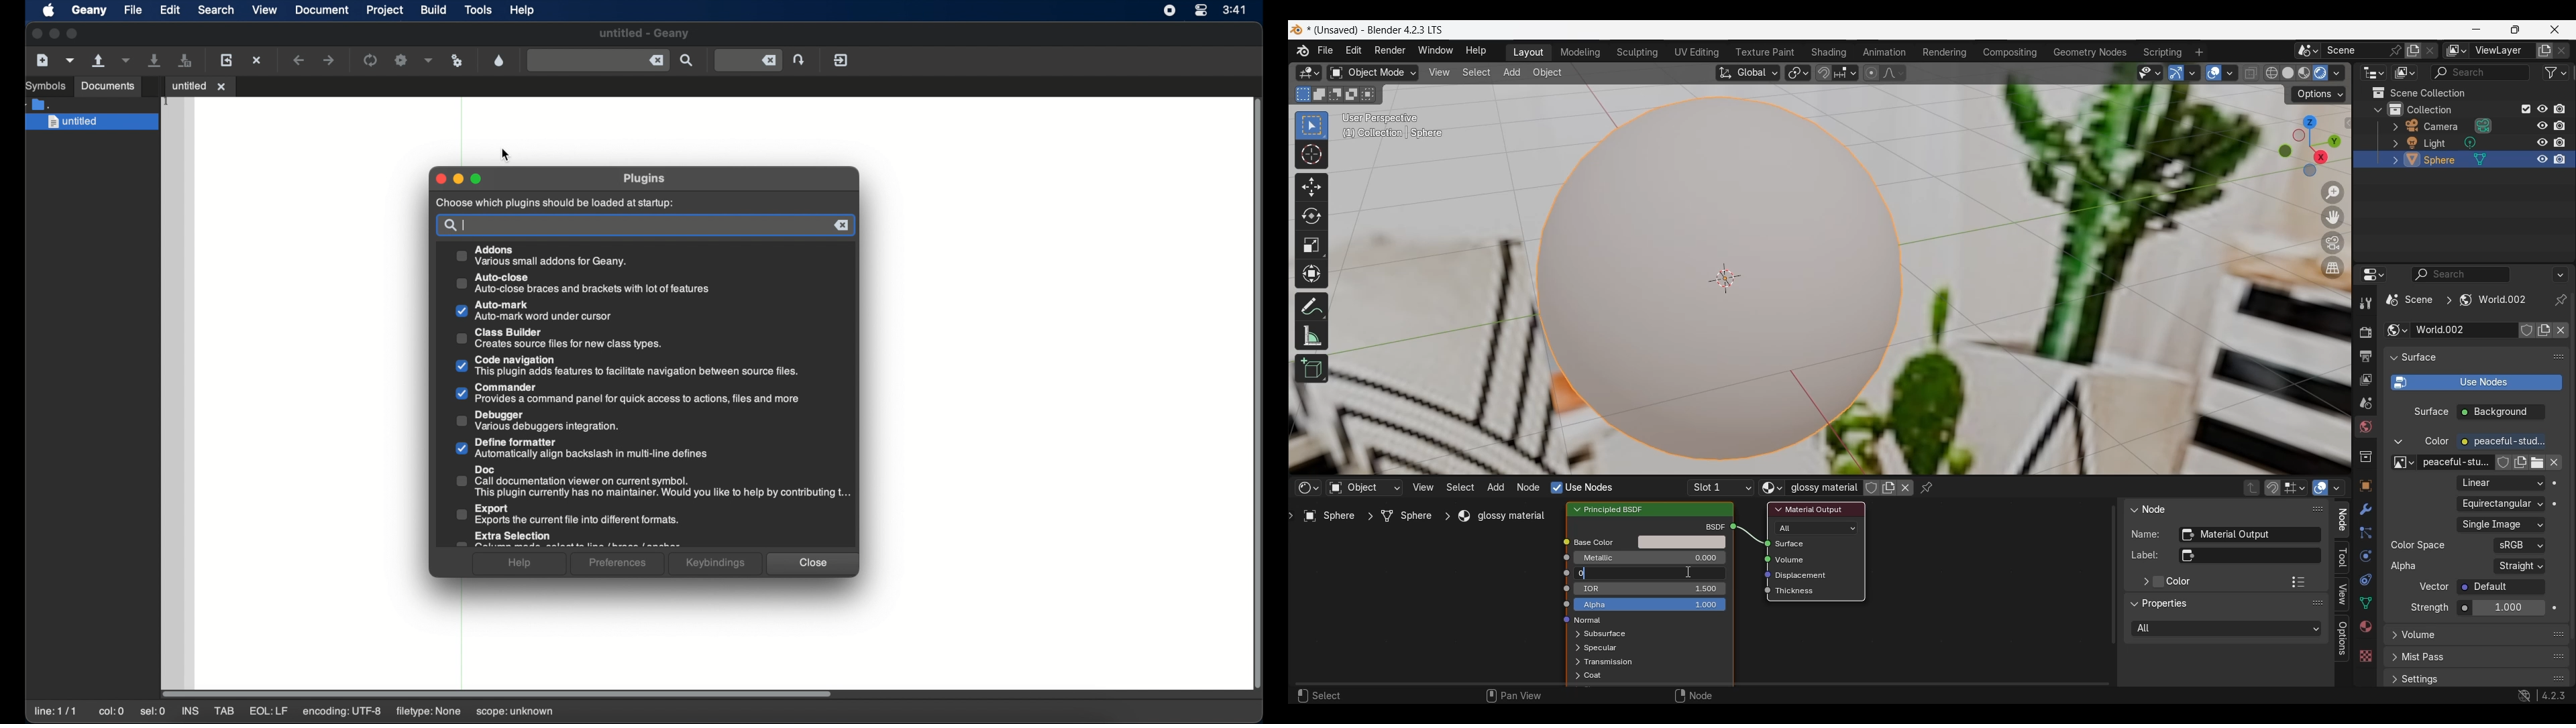 The image size is (2576, 728). What do you see at coordinates (1563, 572) in the screenshot?
I see `icon` at bounding box center [1563, 572].